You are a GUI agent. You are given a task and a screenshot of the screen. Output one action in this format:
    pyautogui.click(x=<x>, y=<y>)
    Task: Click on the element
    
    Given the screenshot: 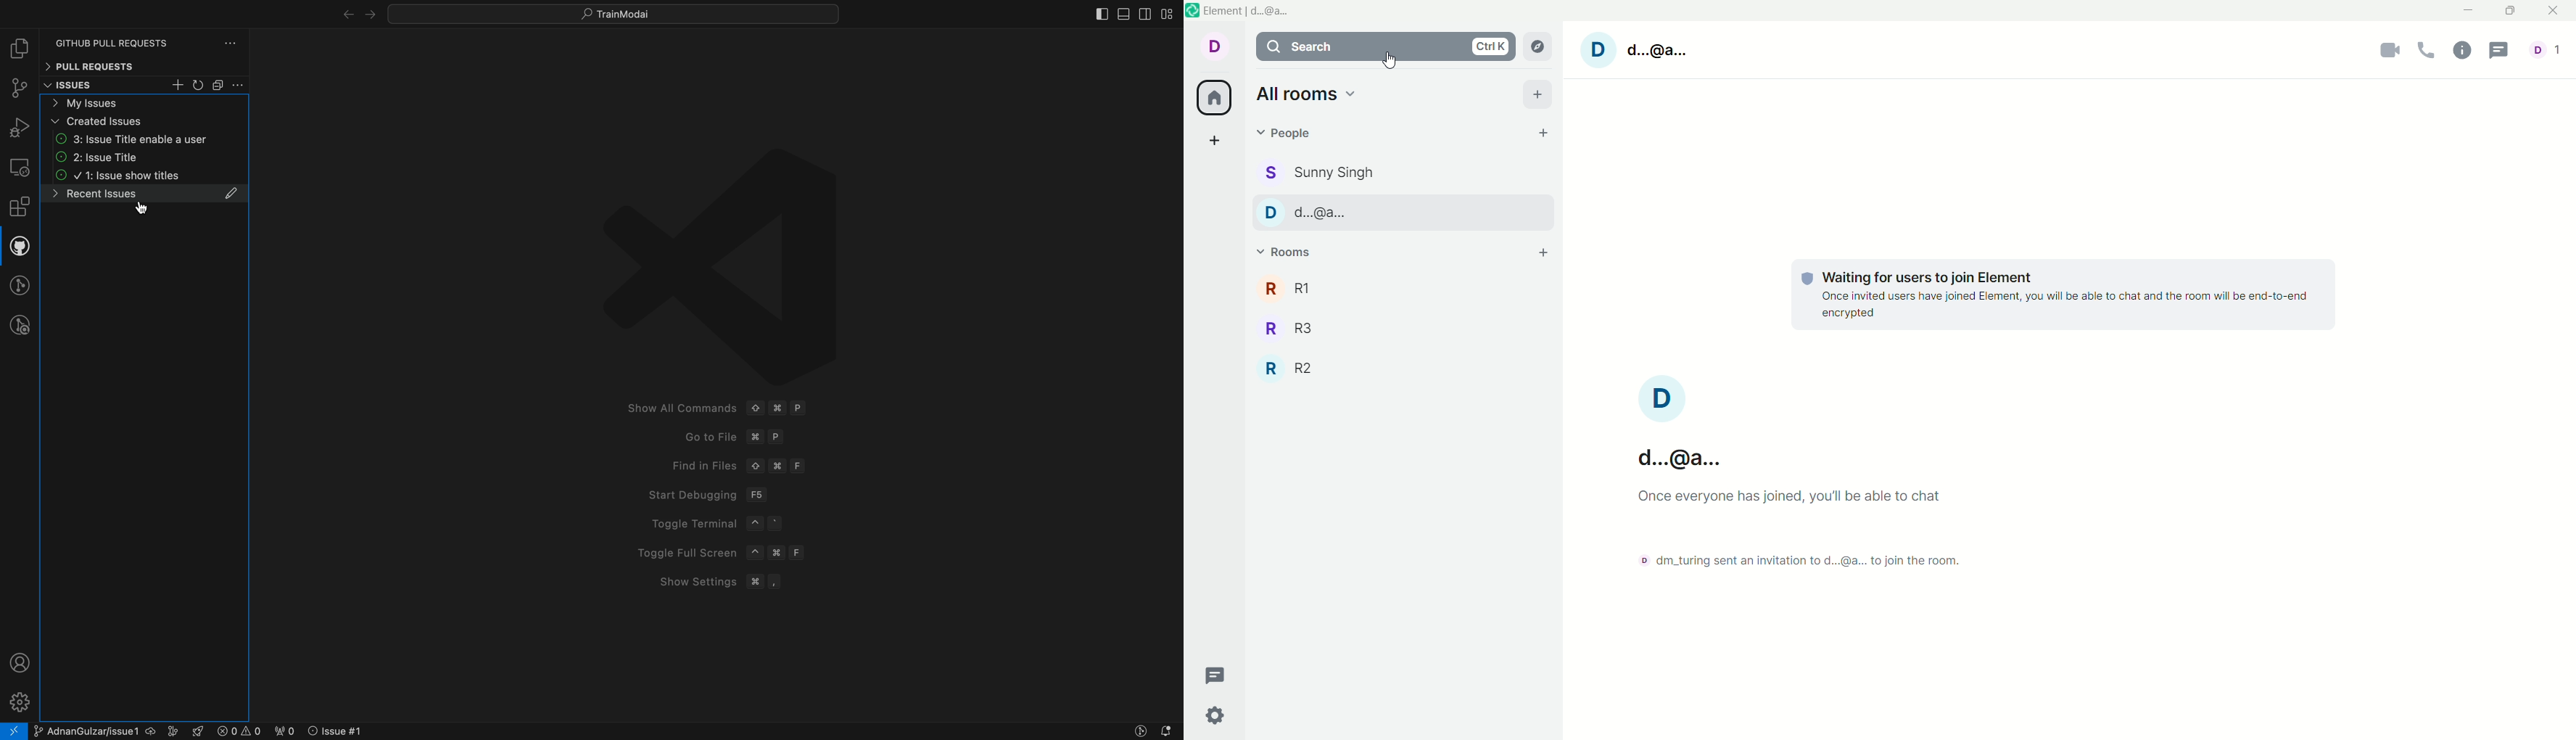 What is the action you would take?
    pyautogui.click(x=1251, y=12)
    